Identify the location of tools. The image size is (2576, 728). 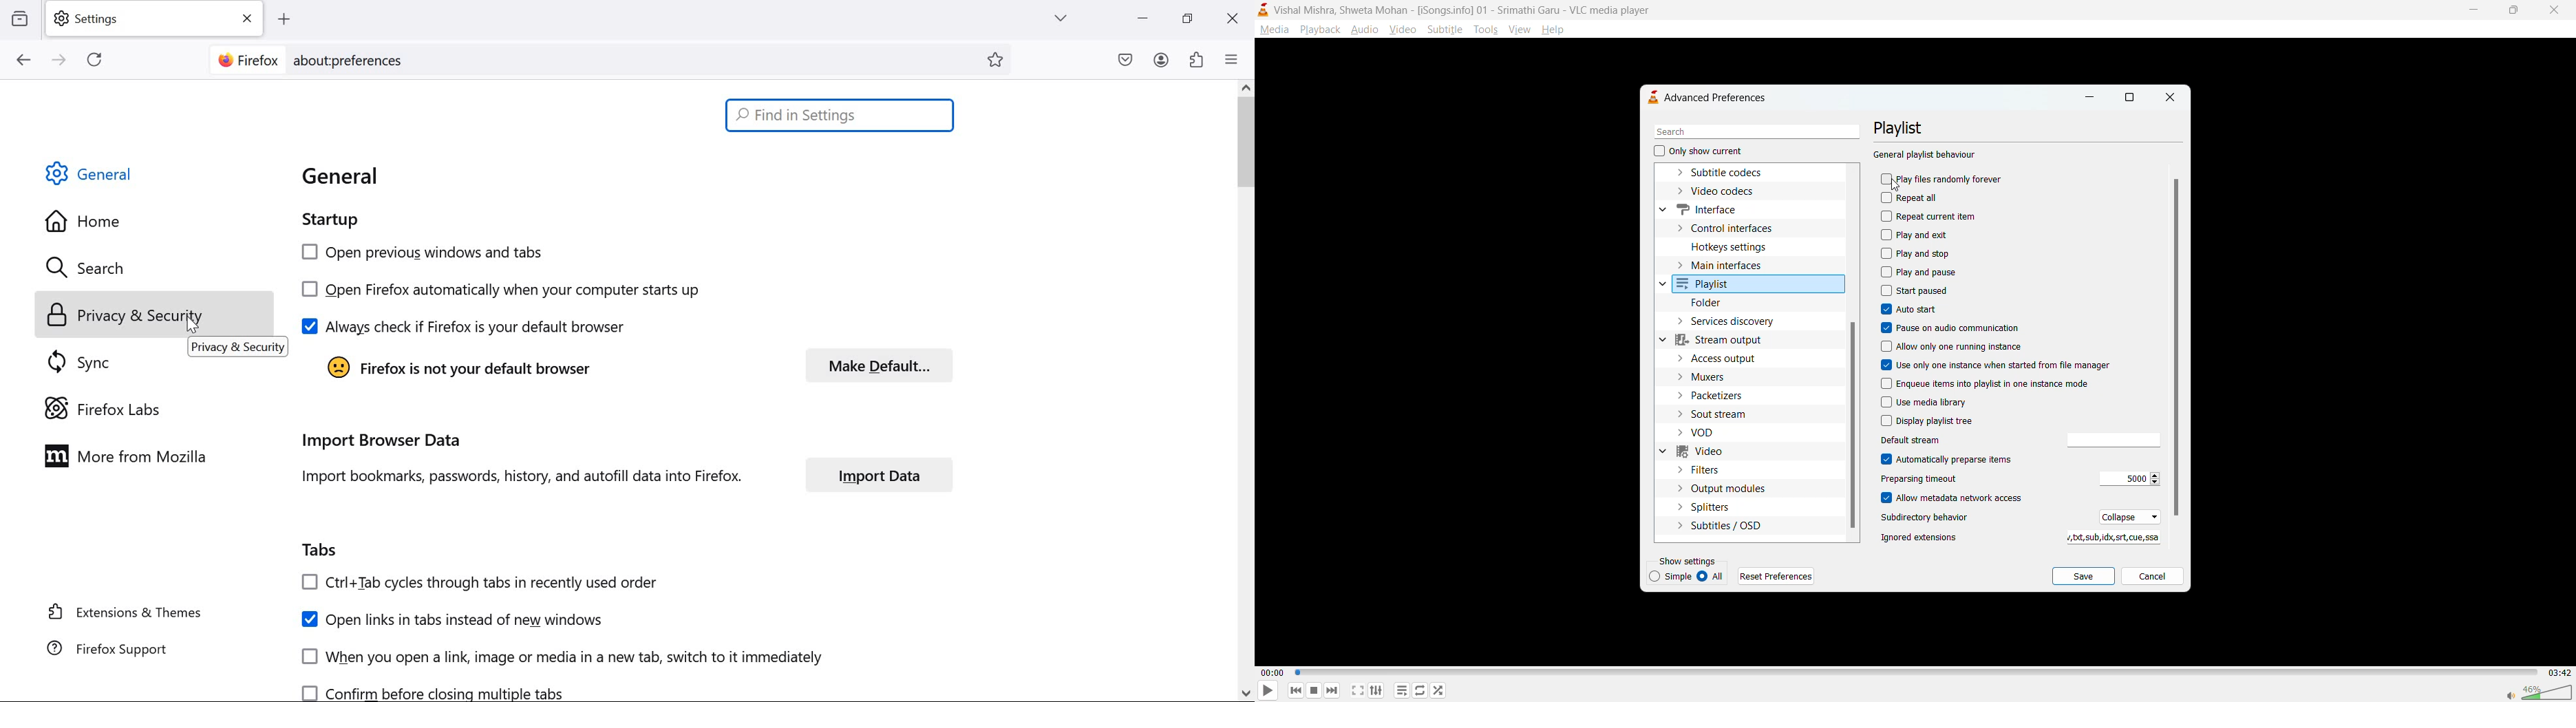
(1484, 30).